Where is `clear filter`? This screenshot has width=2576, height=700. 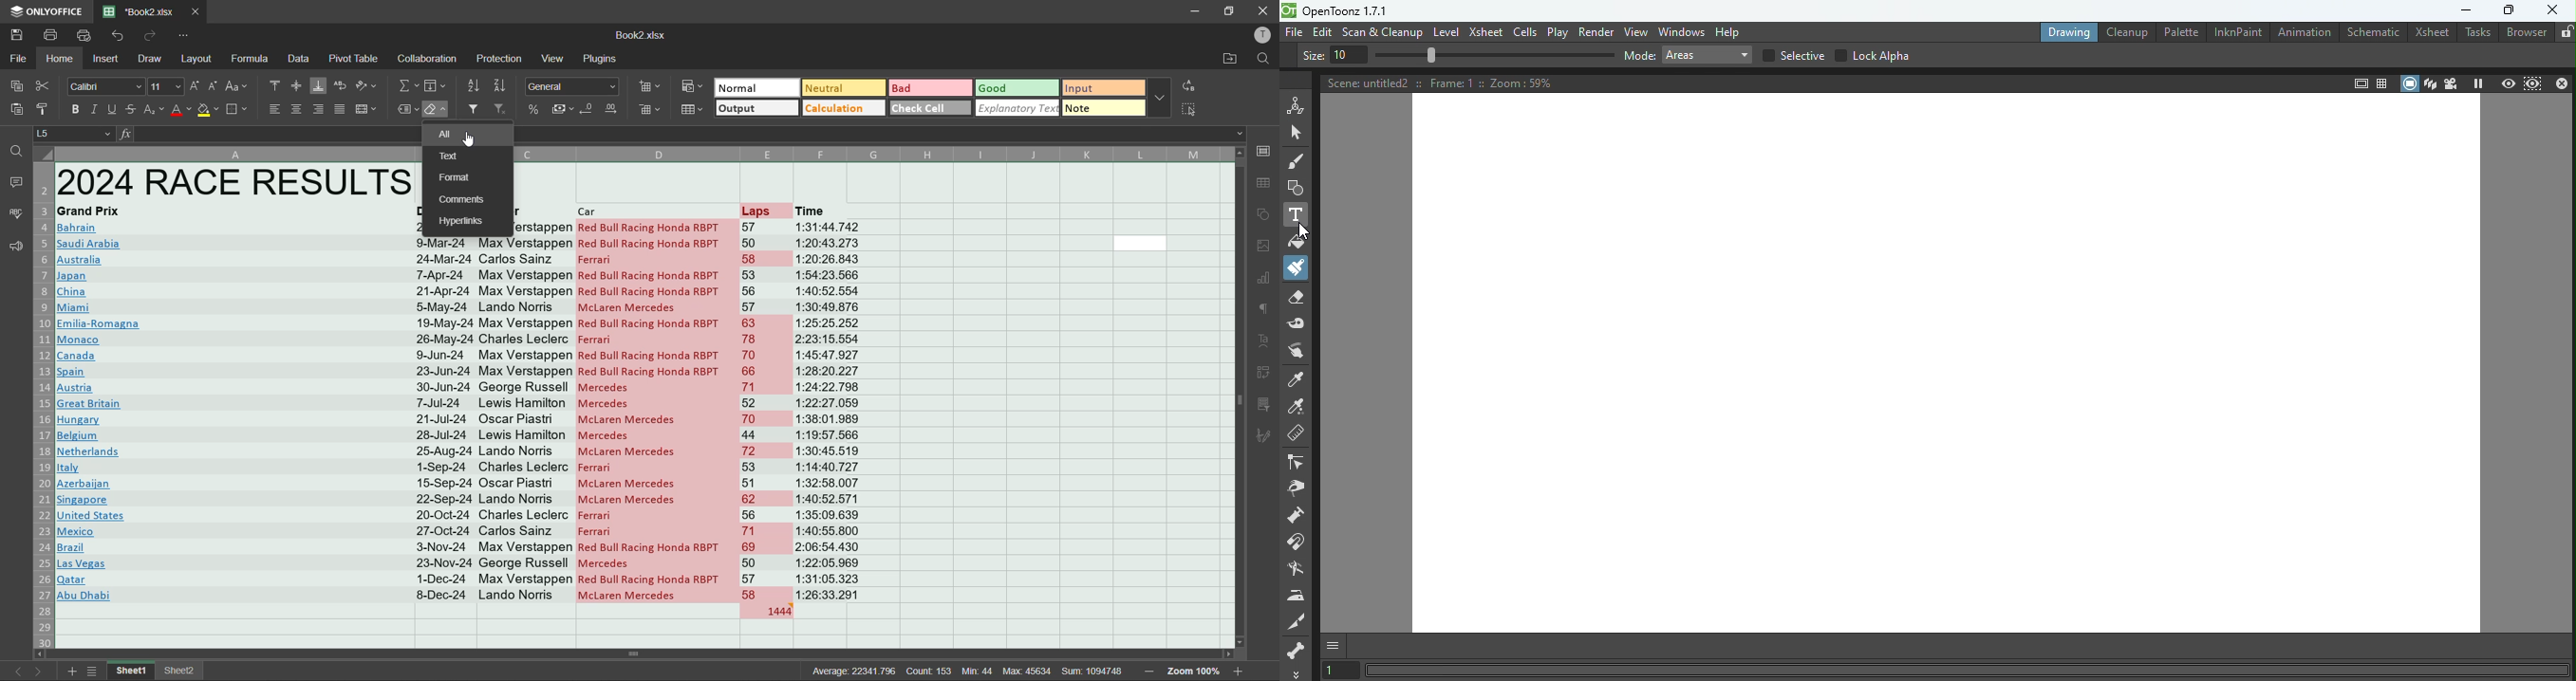
clear filter is located at coordinates (501, 110).